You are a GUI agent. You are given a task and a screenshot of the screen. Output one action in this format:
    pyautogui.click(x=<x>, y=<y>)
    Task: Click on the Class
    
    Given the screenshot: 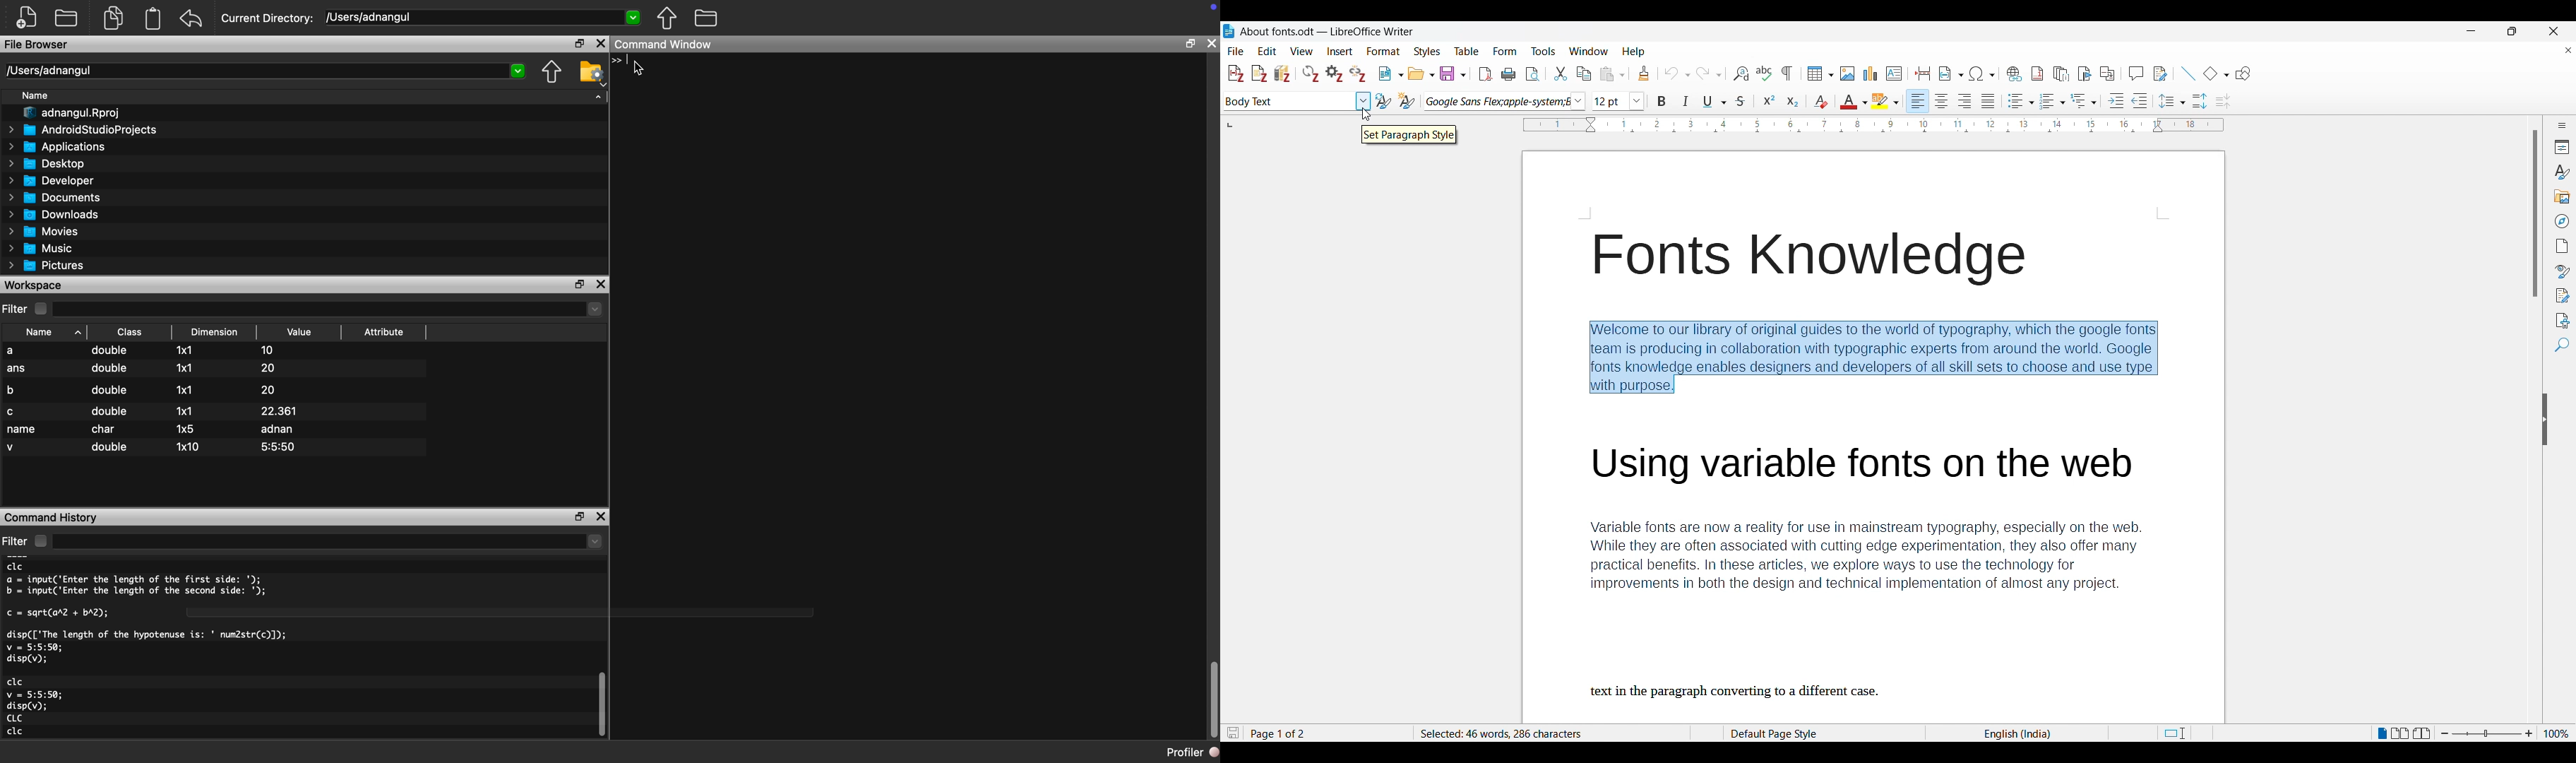 What is the action you would take?
    pyautogui.click(x=129, y=331)
    